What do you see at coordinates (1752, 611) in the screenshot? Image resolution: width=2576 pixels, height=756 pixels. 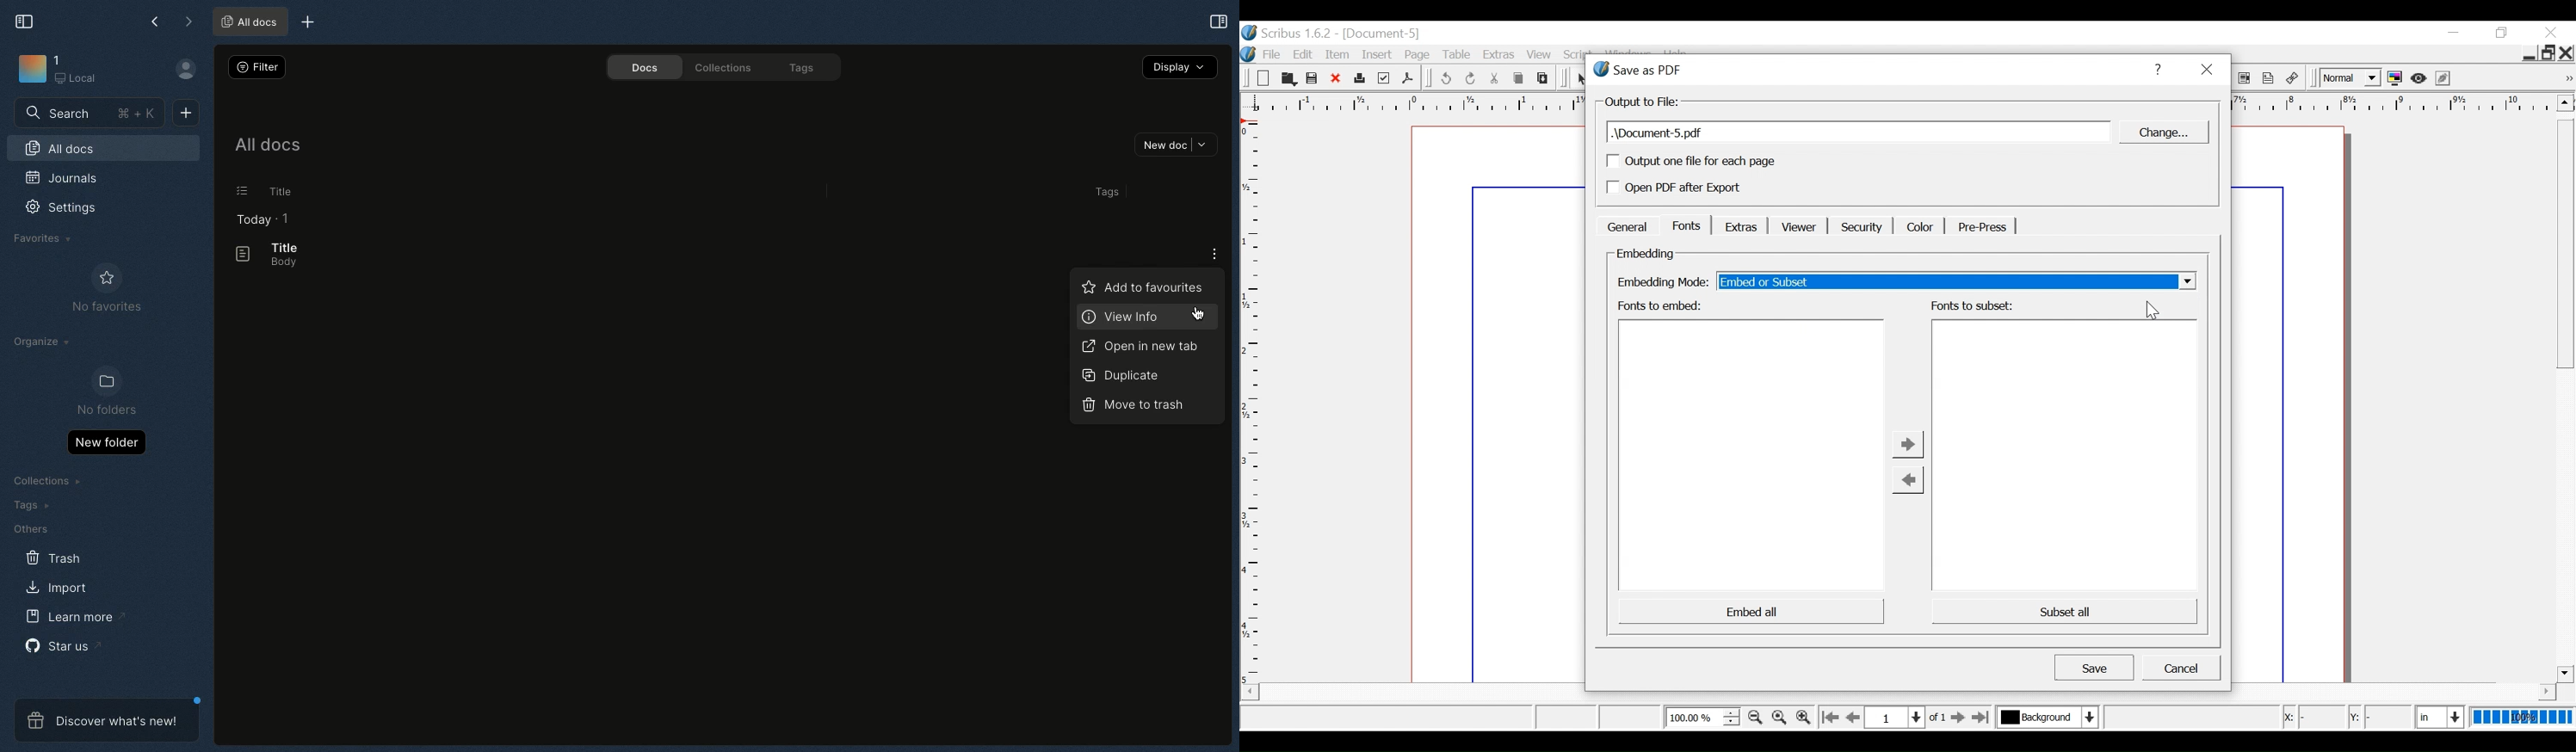 I see `Embed all` at bounding box center [1752, 611].